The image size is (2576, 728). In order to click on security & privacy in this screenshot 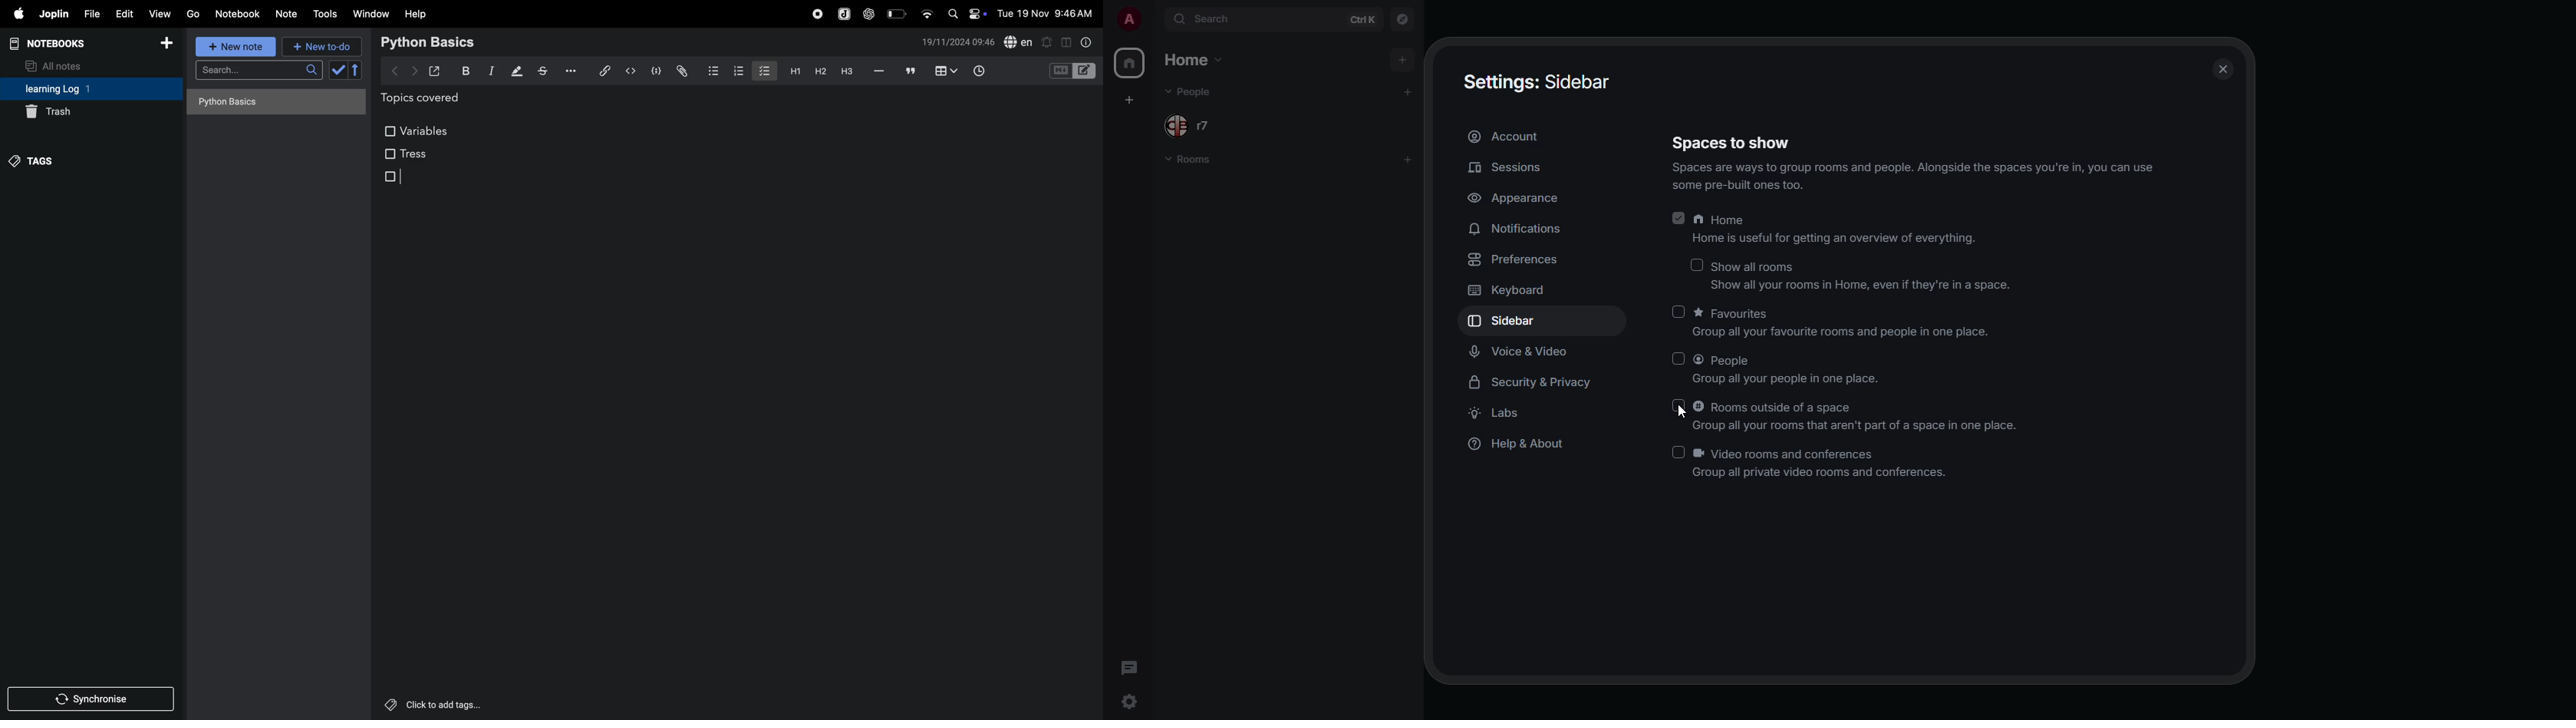, I will do `click(1537, 383)`.